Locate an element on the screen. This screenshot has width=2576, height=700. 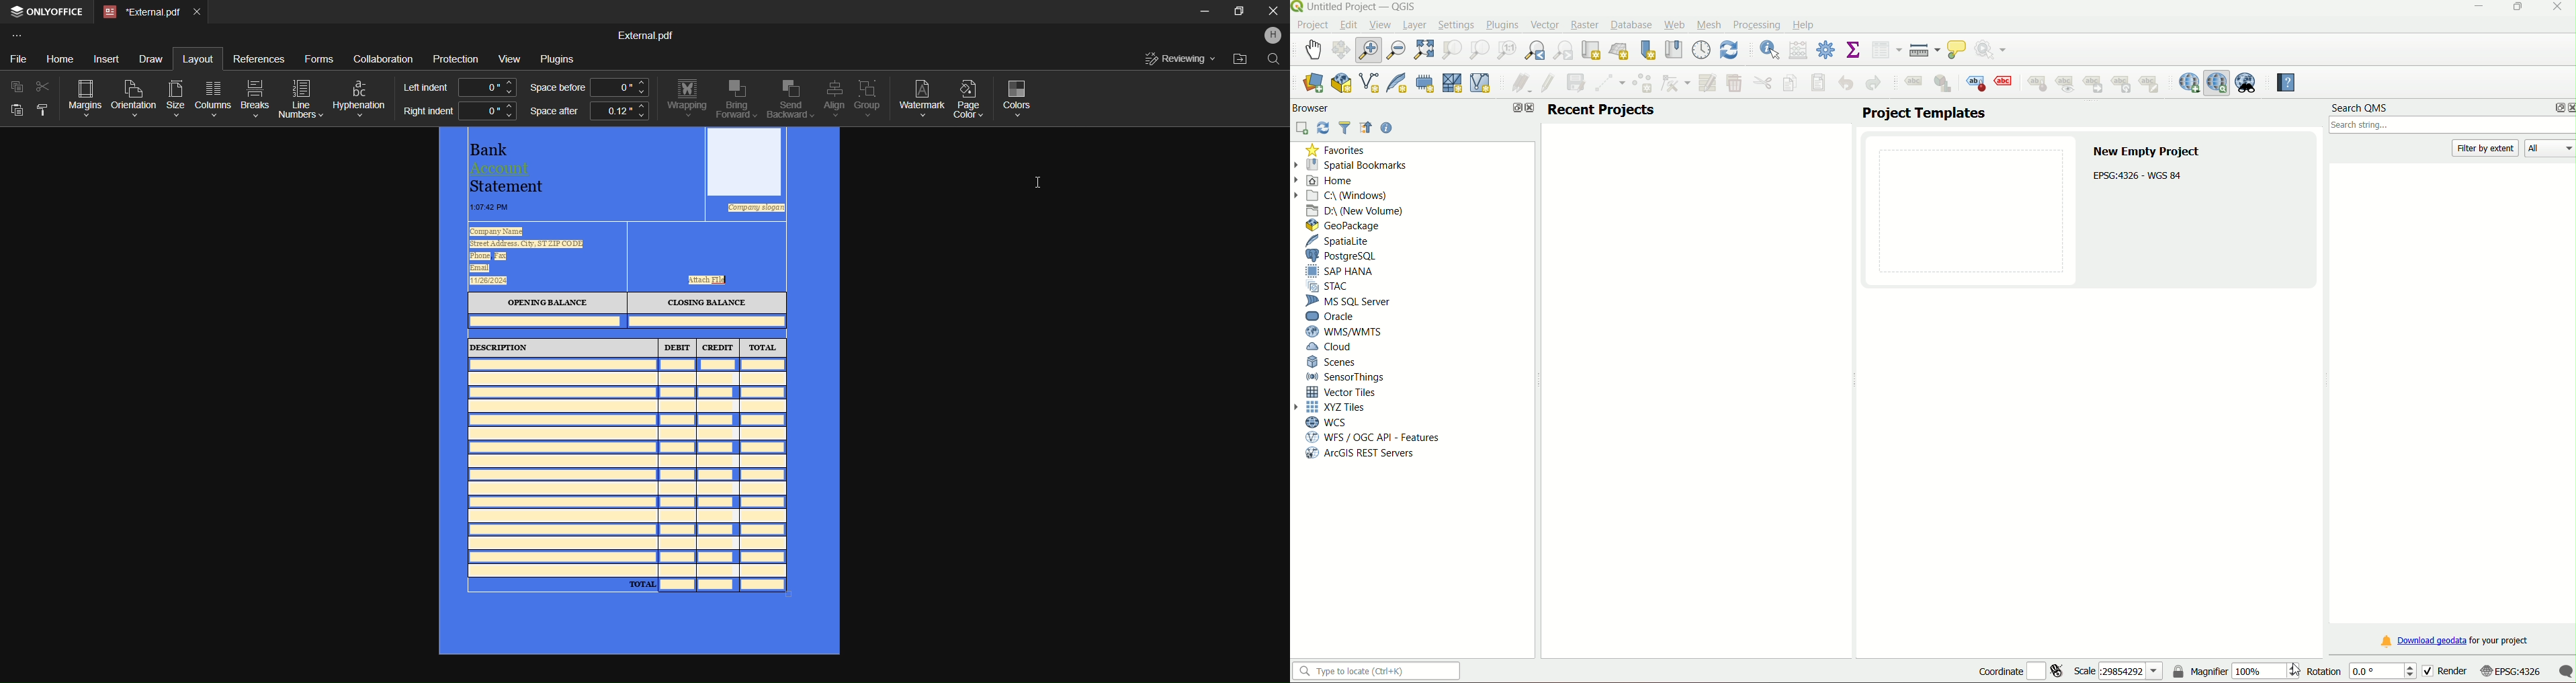
web is located at coordinates (1674, 25).